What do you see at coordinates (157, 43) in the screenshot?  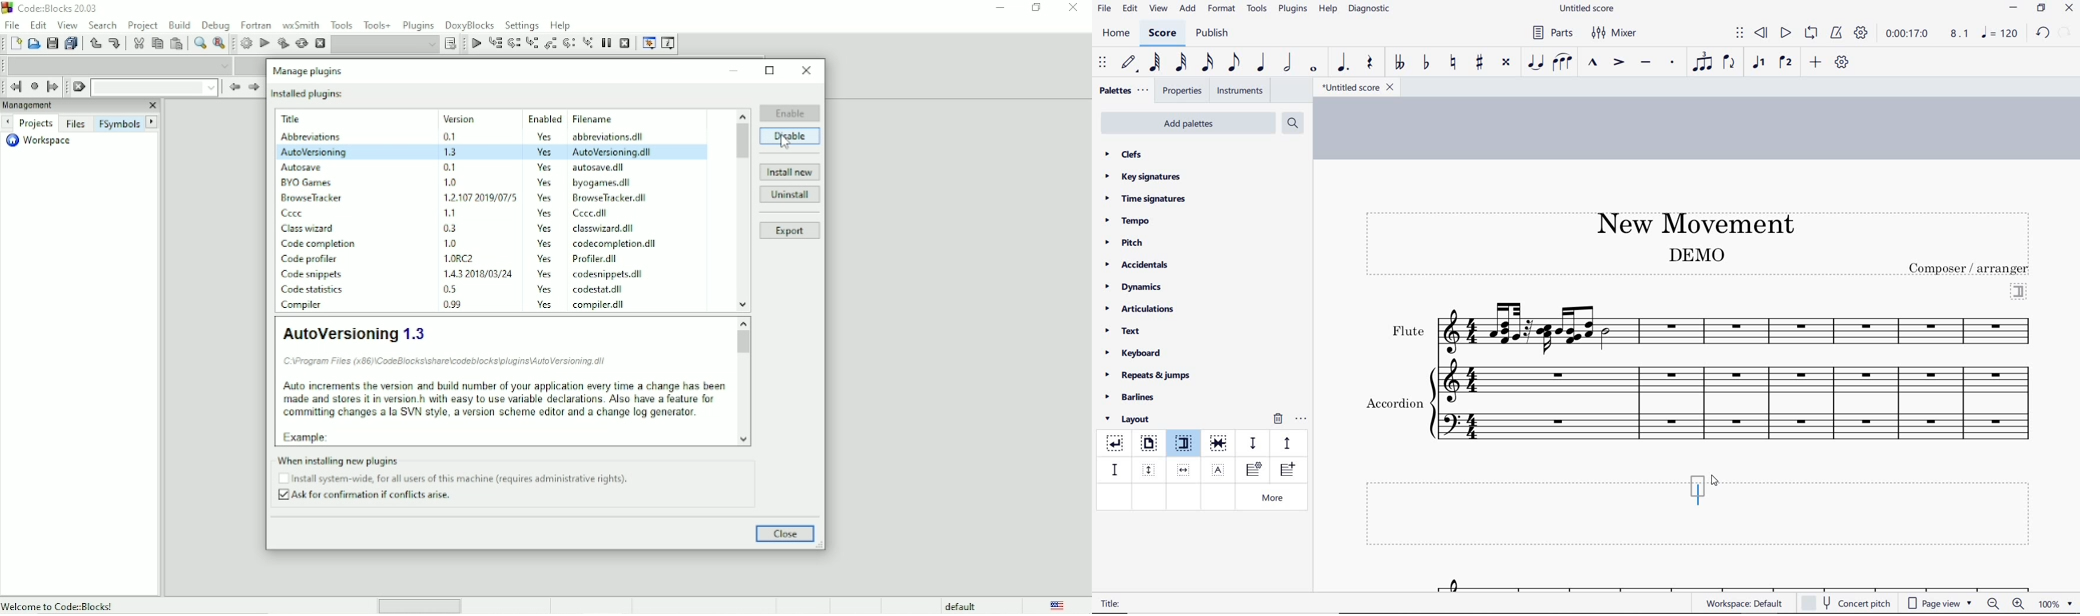 I see `Copy` at bounding box center [157, 43].